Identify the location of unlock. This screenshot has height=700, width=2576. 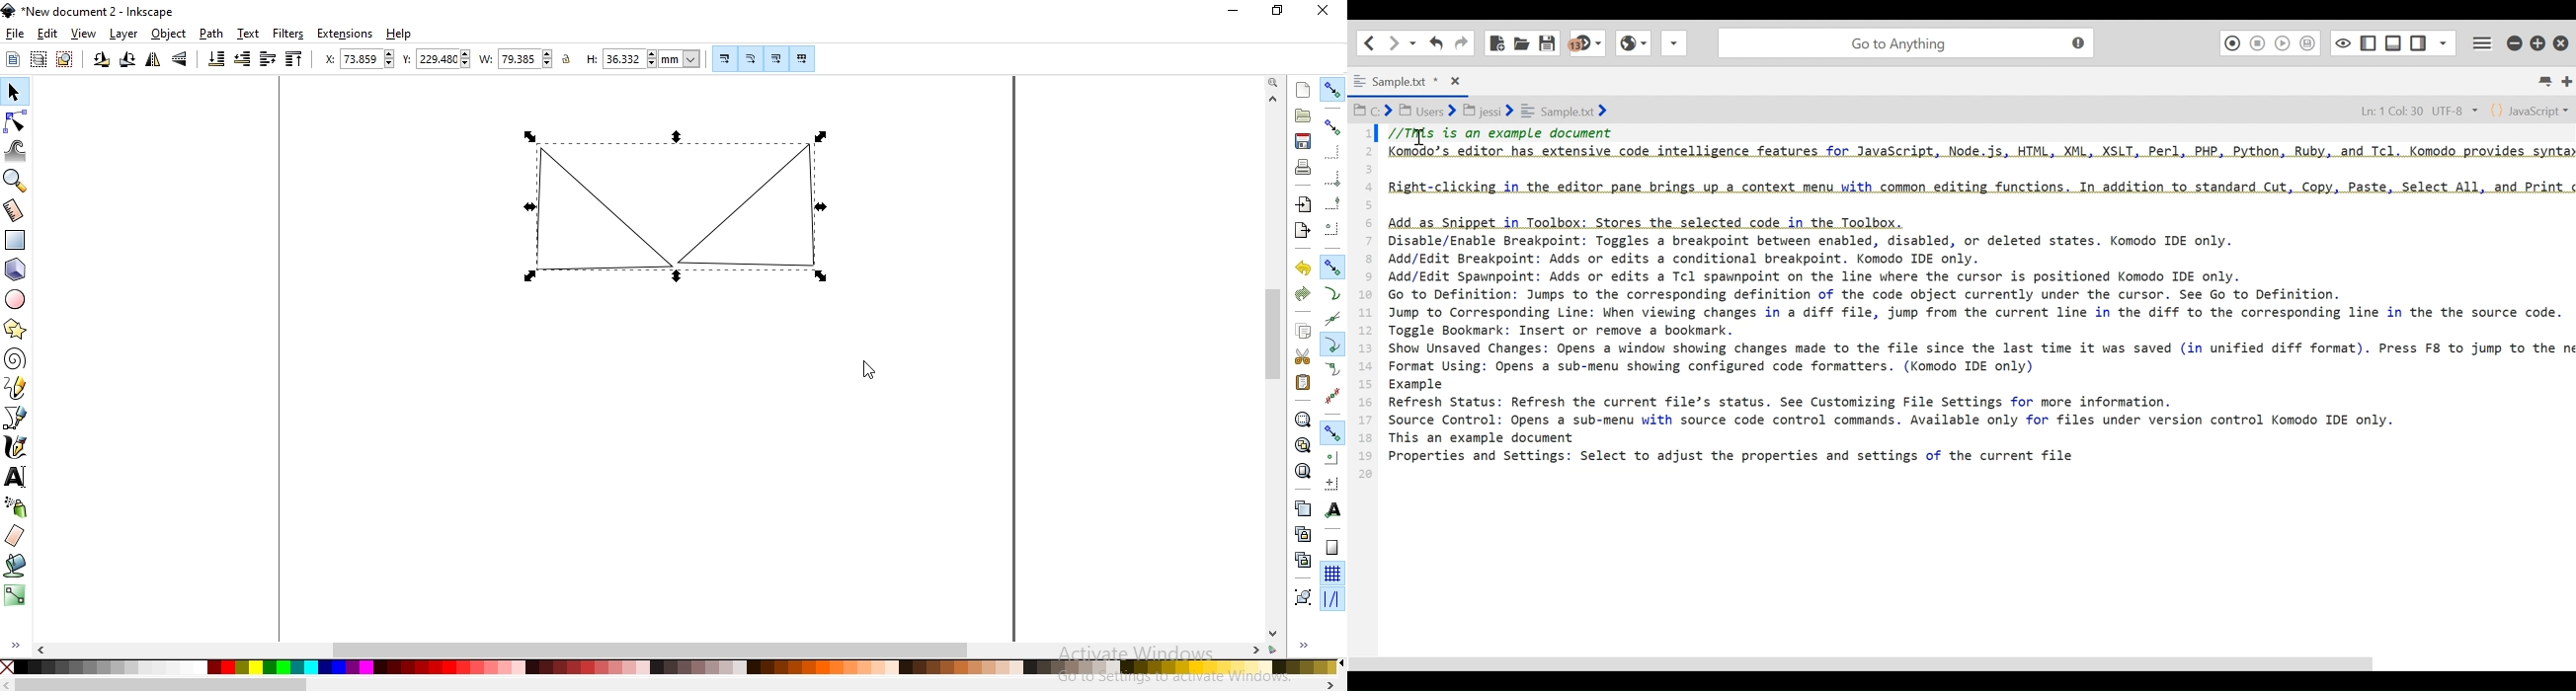
(571, 61).